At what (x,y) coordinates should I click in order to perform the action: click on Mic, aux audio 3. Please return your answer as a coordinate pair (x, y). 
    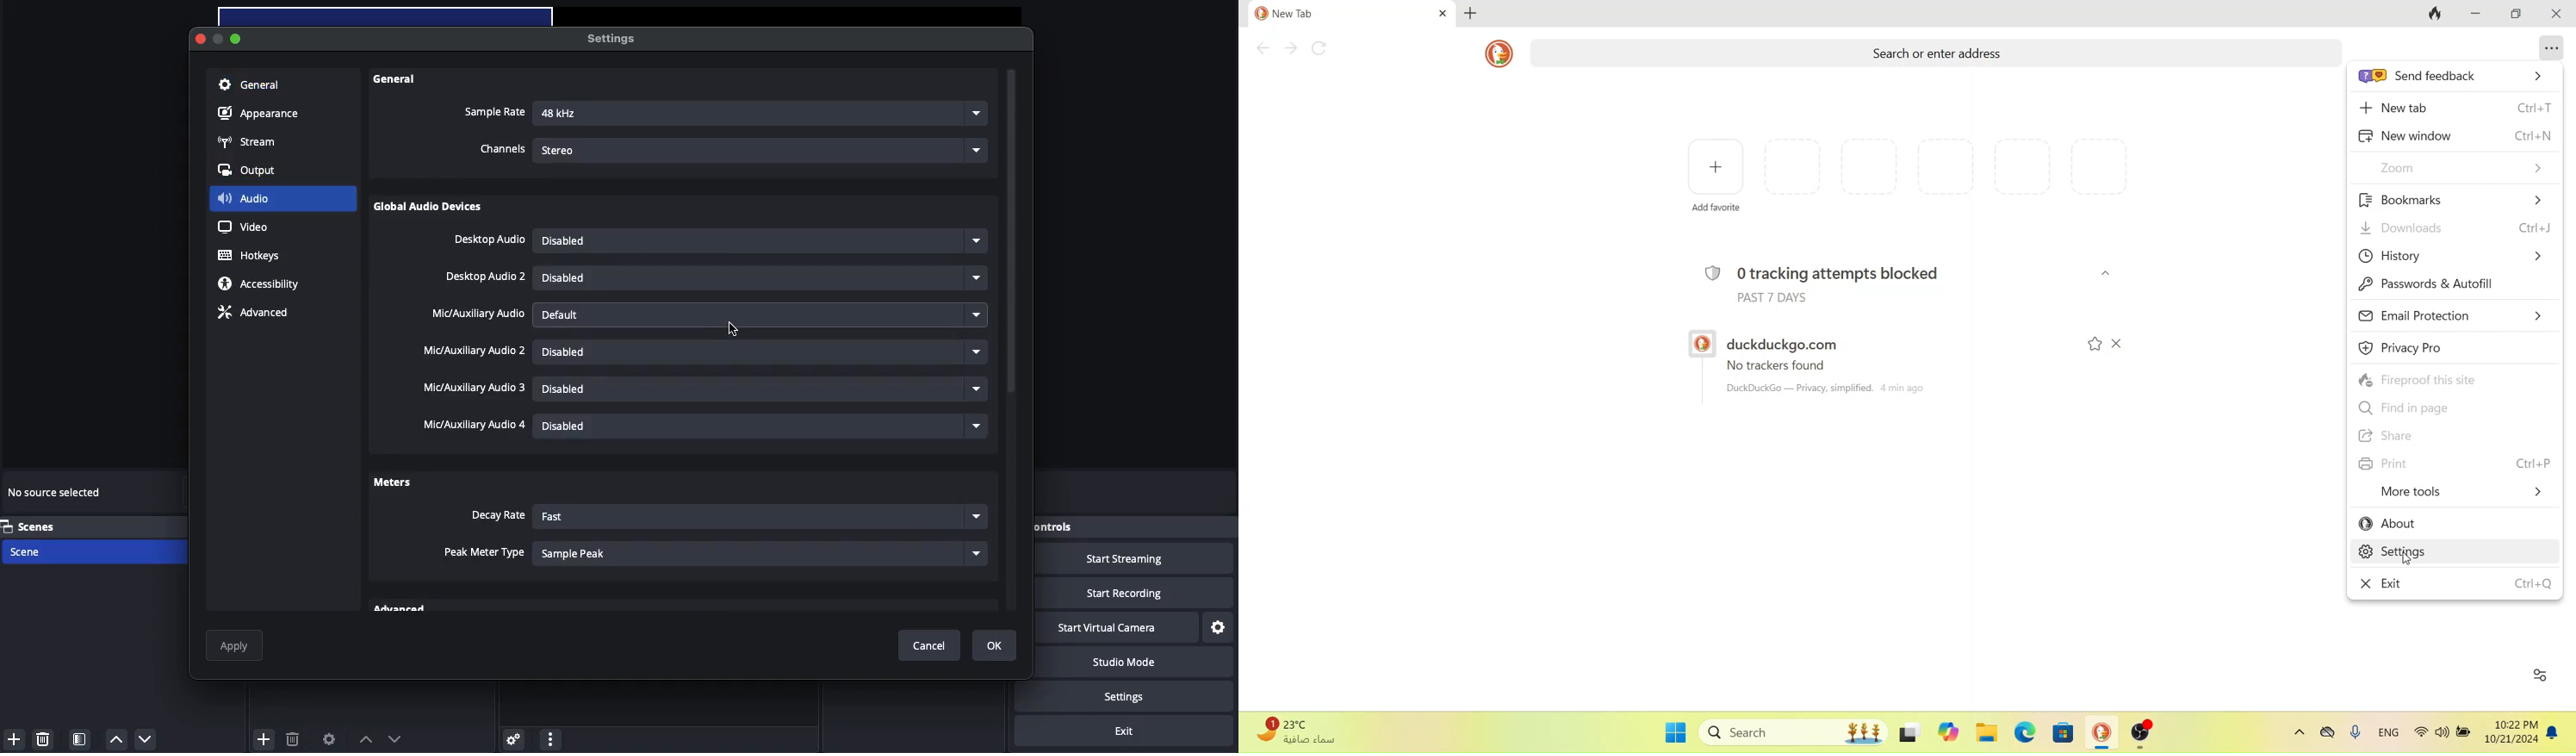
    Looking at the image, I should click on (475, 389).